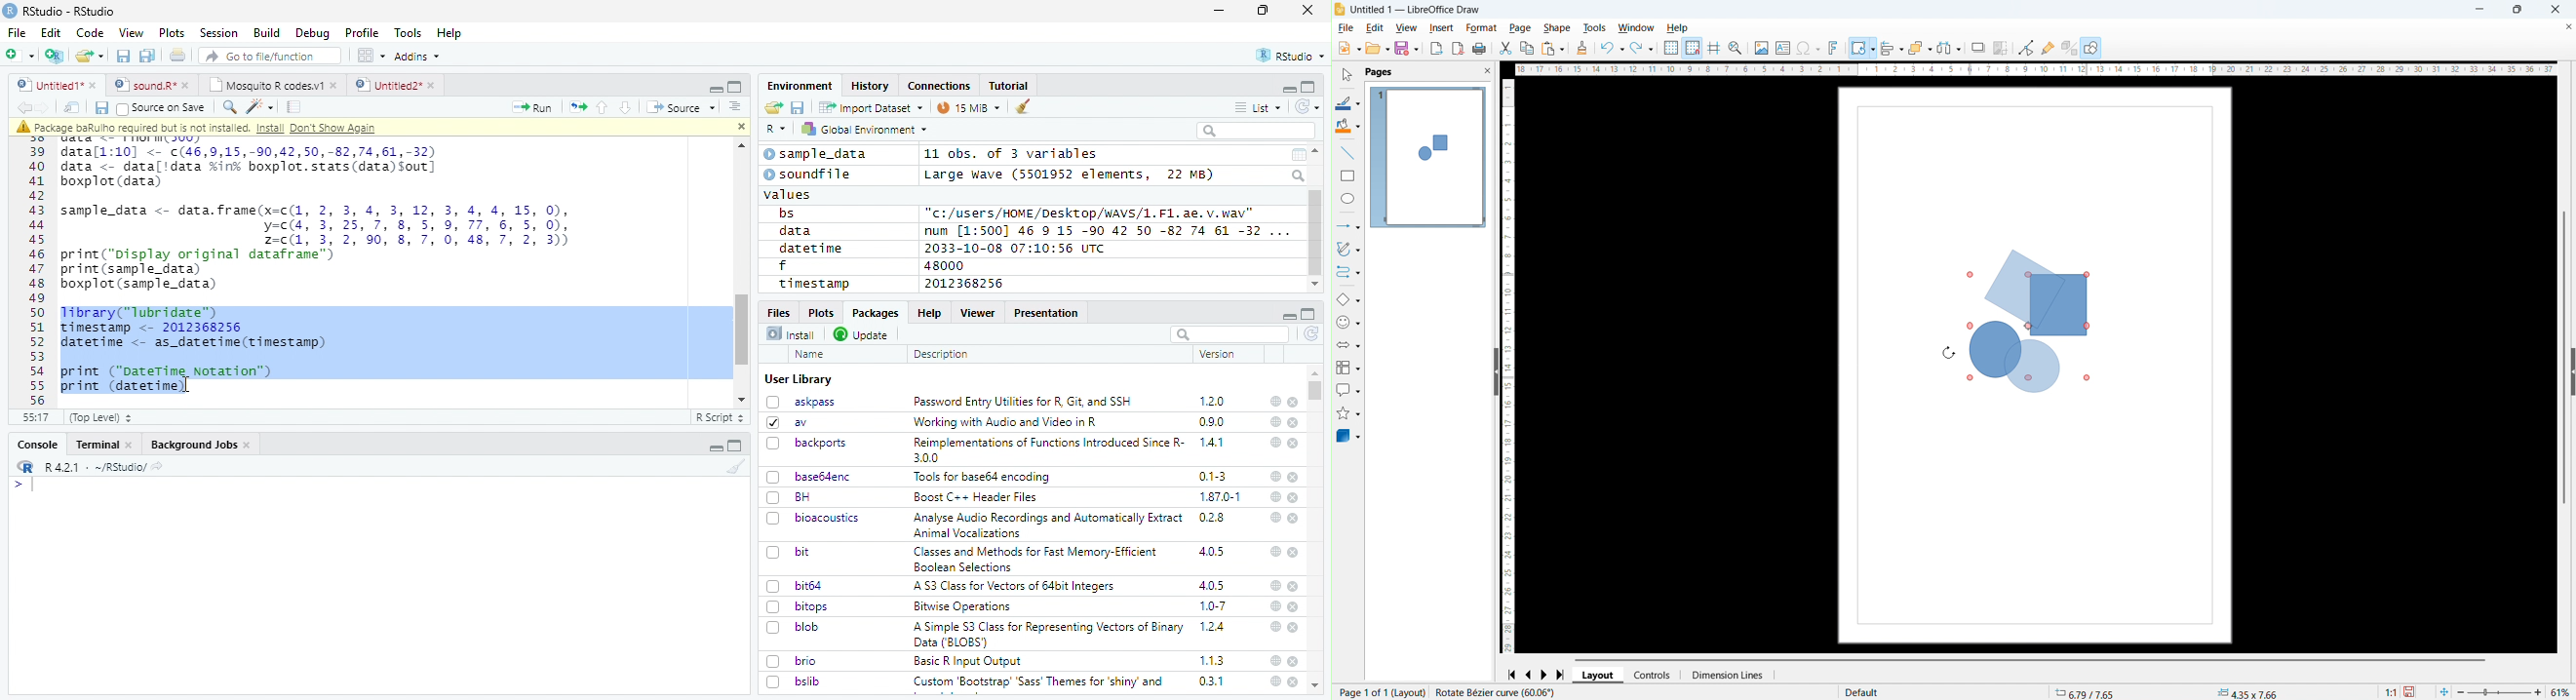 This screenshot has height=700, width=2576. What do you see at coordinates (1349, 436) in the screenshot?
I see `3D objects ` at bounding box center [1349, 436].